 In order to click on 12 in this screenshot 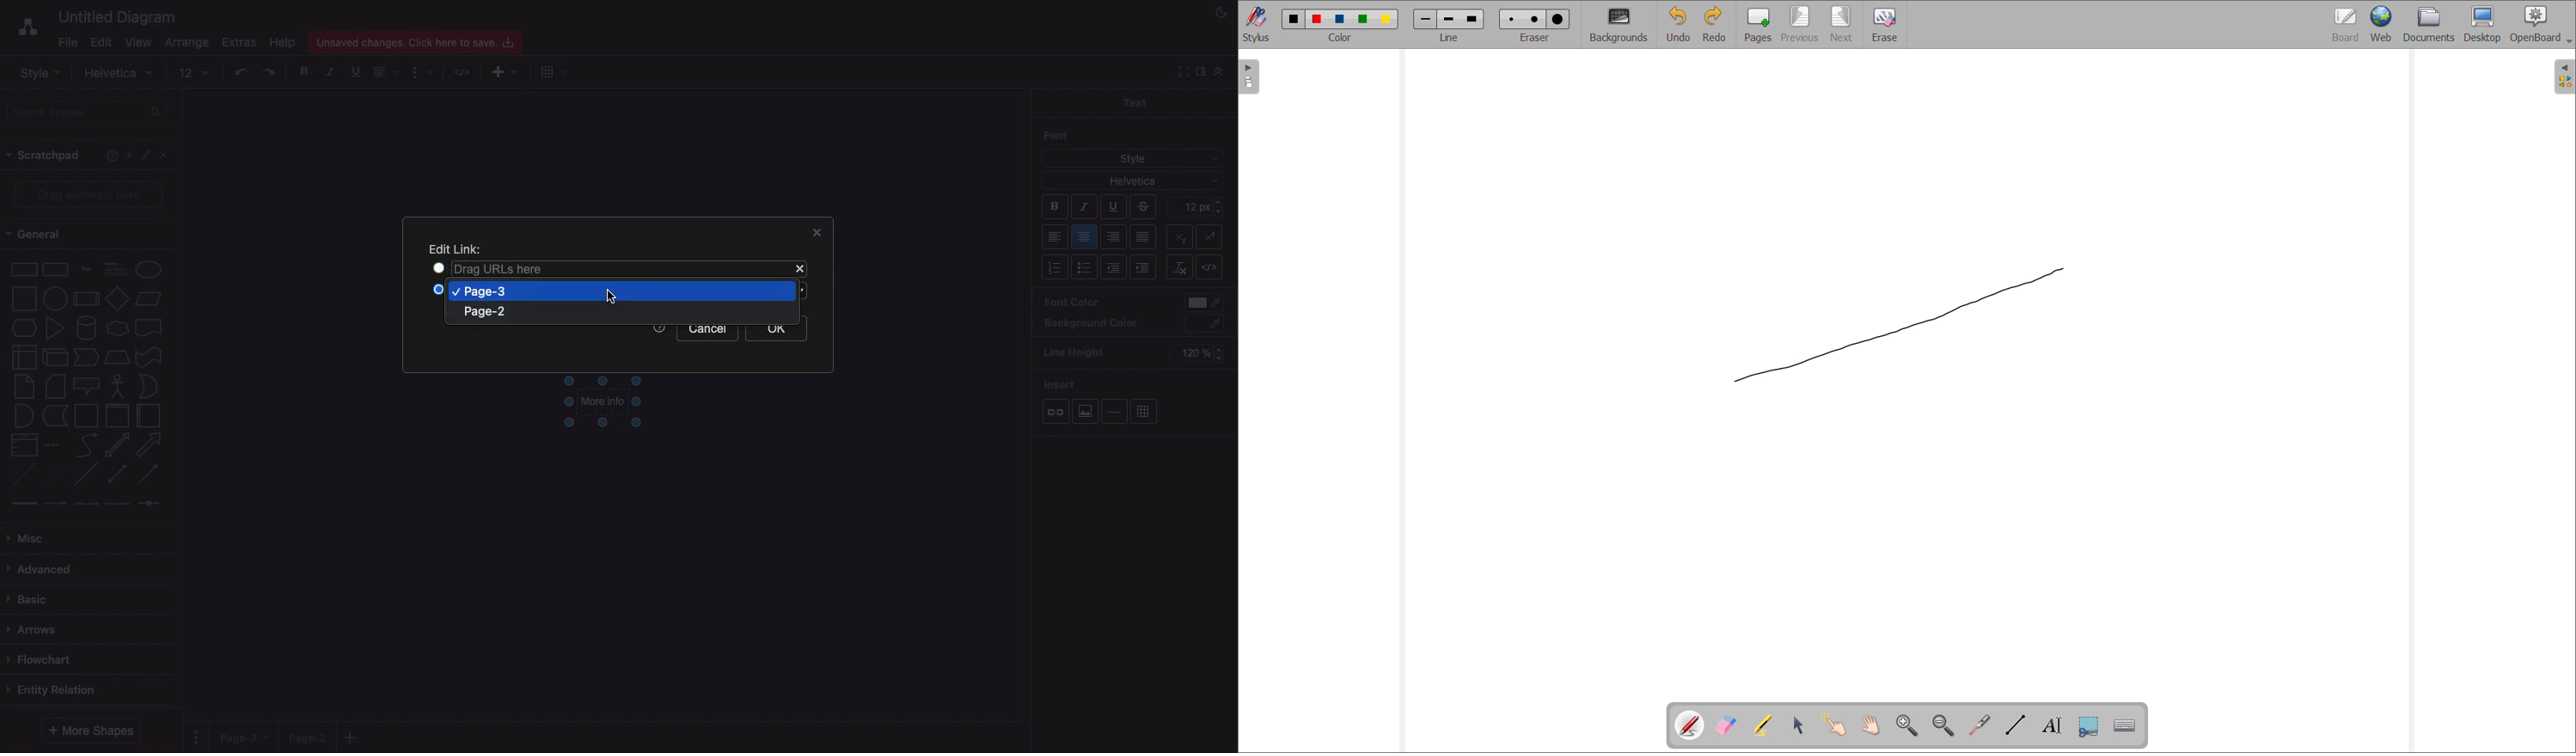, I will do `click(195, 73)`.